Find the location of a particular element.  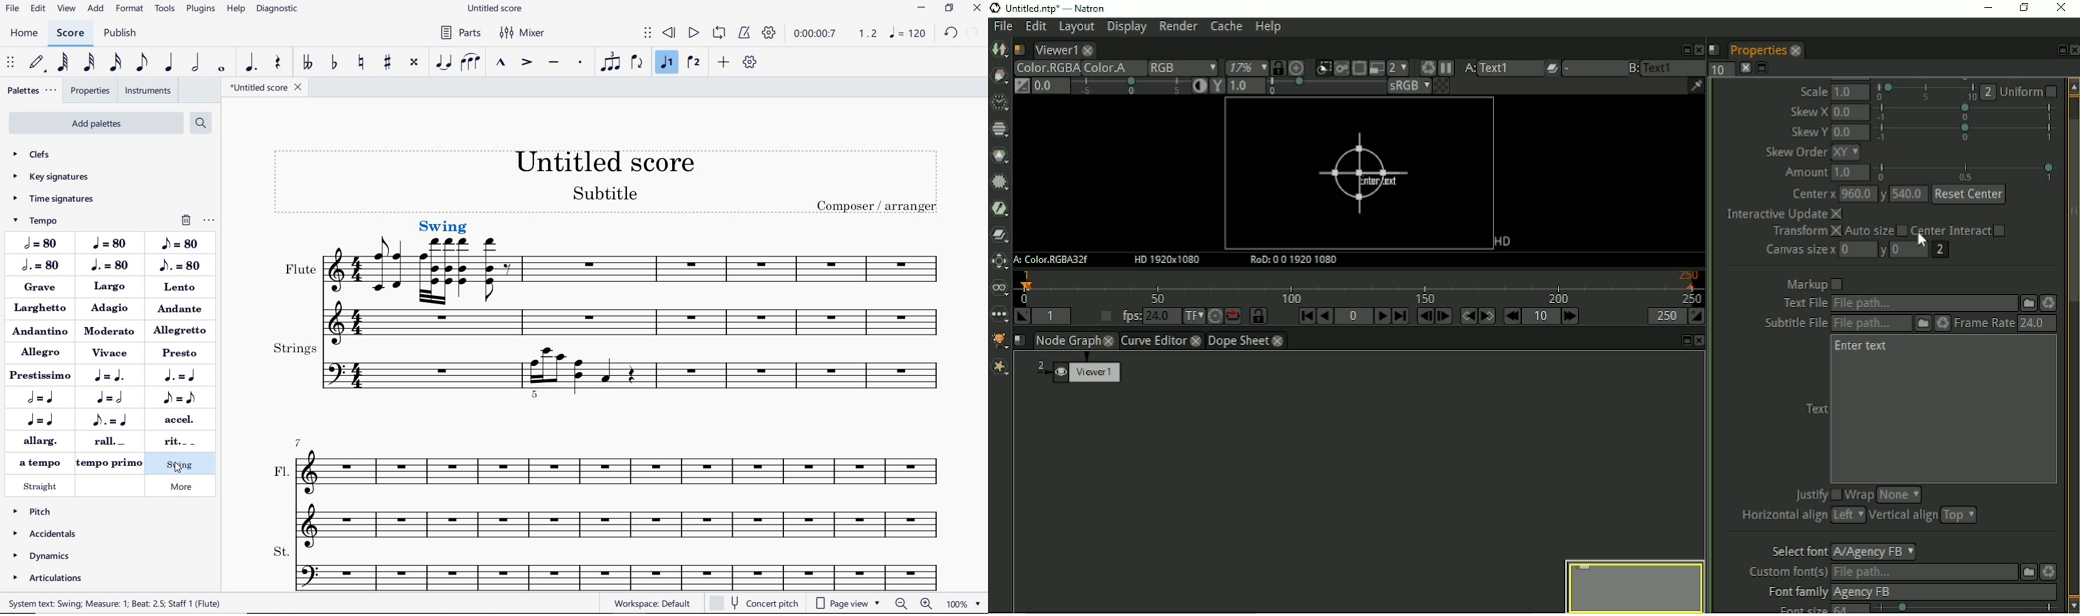

MIXER is located at coordinates (526, 35).